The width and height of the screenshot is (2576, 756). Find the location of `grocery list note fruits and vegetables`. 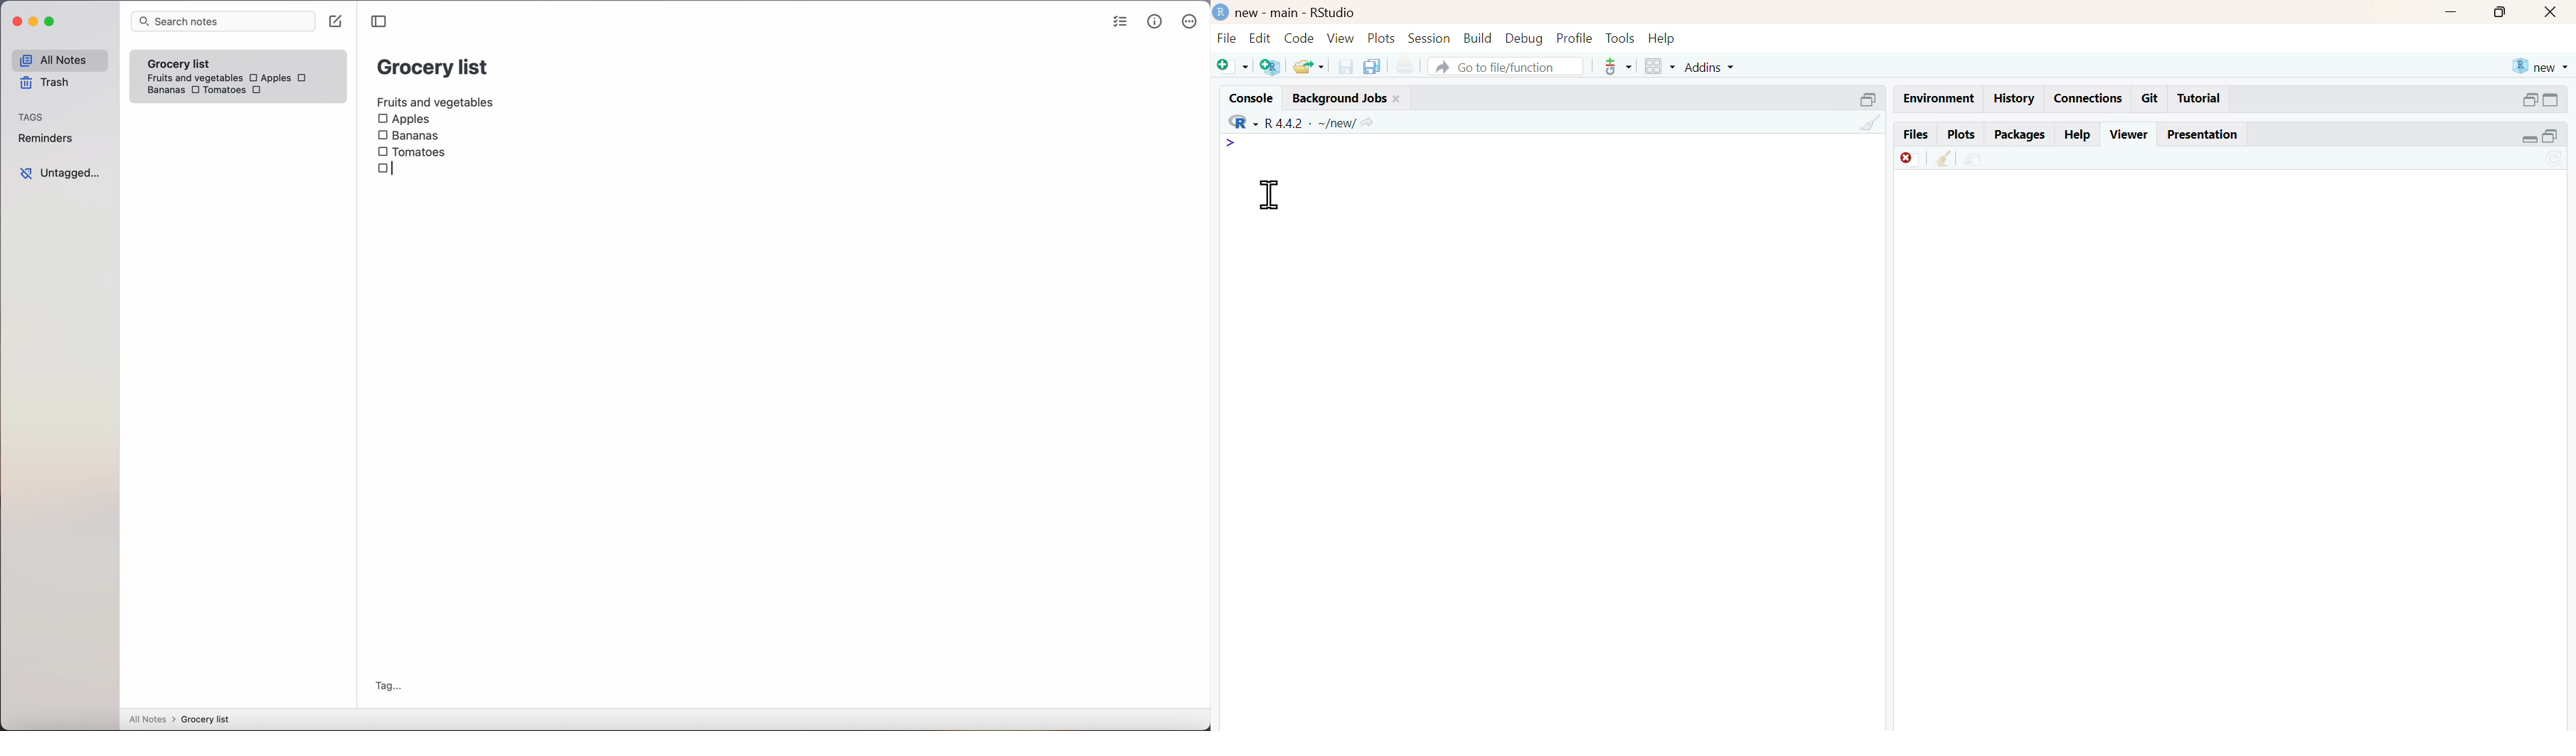

grocery list note fruits and vegetables is located at coordinates (191, 66).